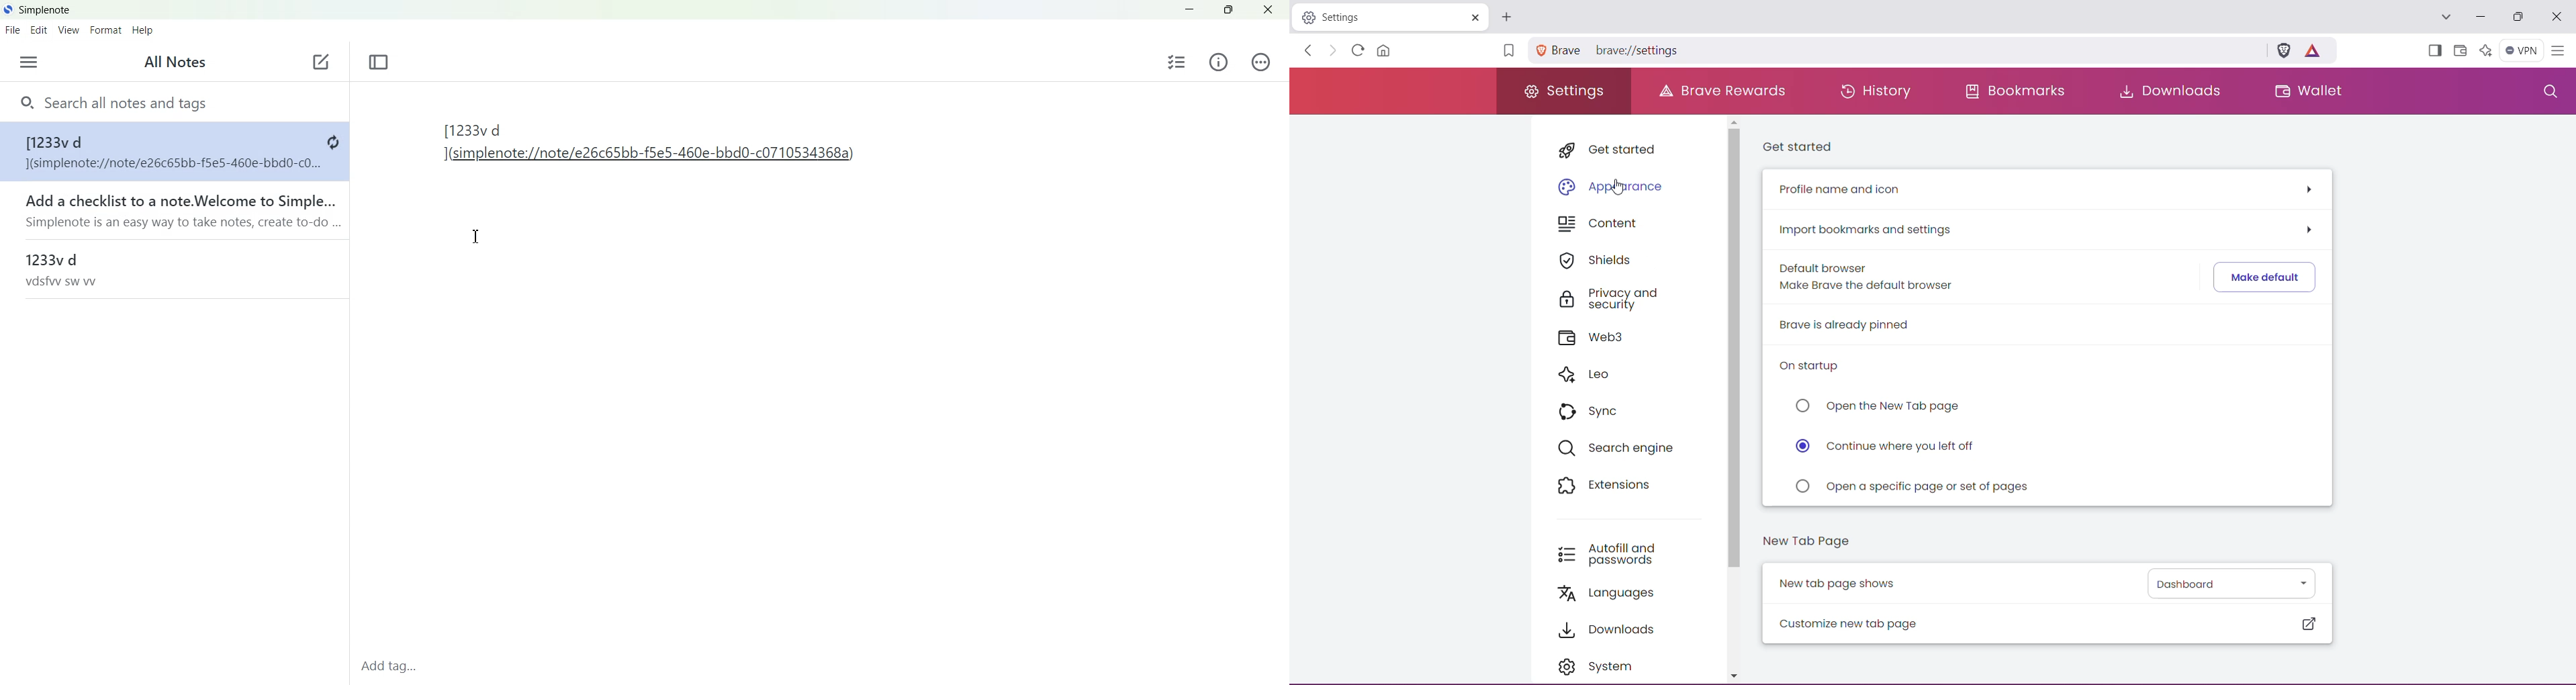 The height and width of the screenshot is (700, 2576). I want to click on Maximize, so click(2518, 18).